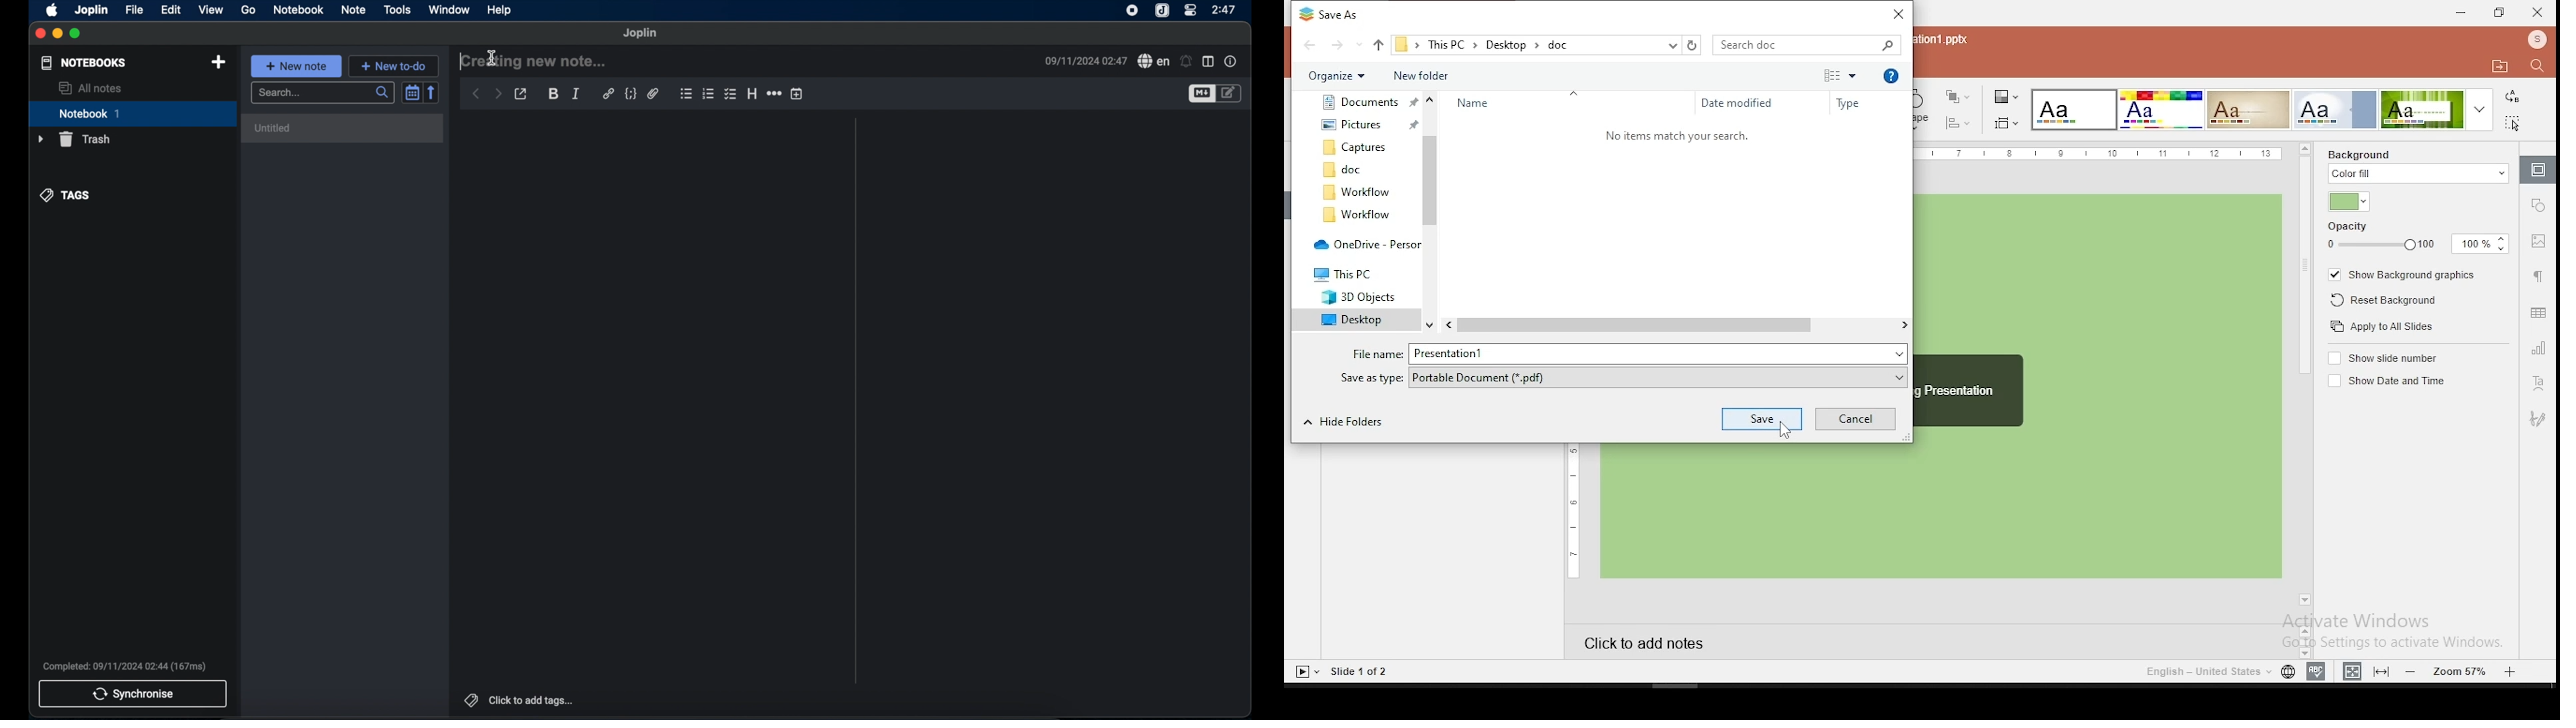  Describe the element at coordinates (2352, 669) in the screenshot. I see `fit to slide` at that location.